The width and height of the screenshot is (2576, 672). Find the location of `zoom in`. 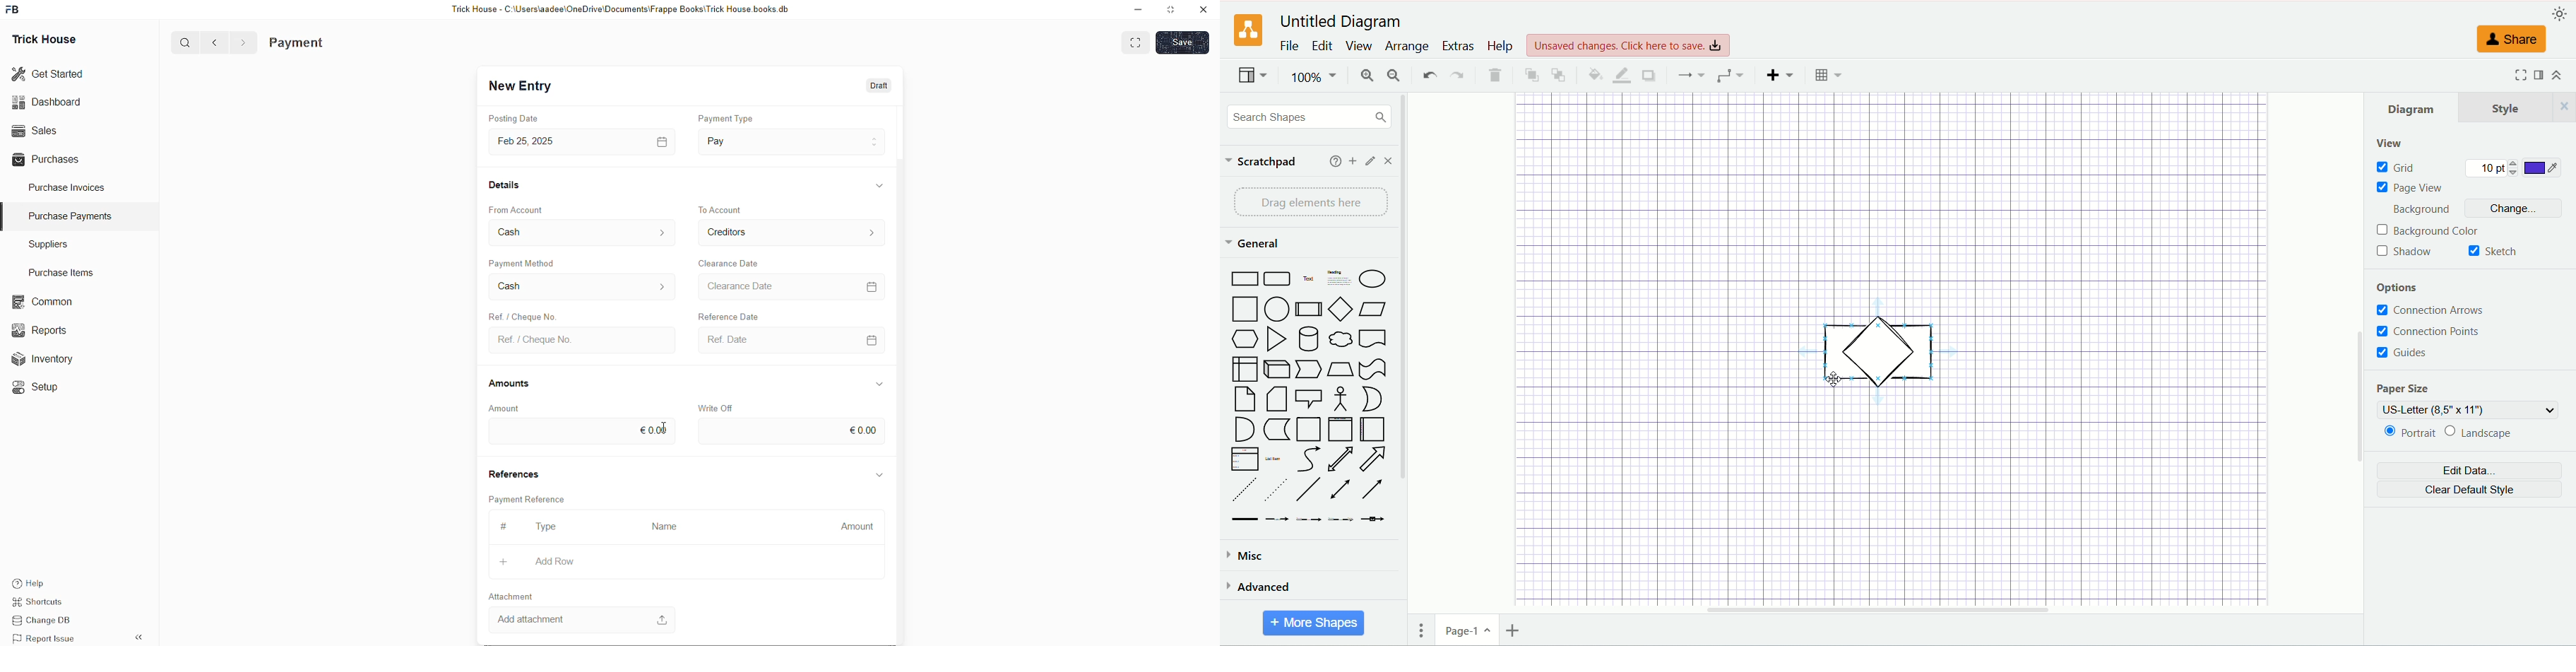

zoom in is located at coordinates (1365, 74).